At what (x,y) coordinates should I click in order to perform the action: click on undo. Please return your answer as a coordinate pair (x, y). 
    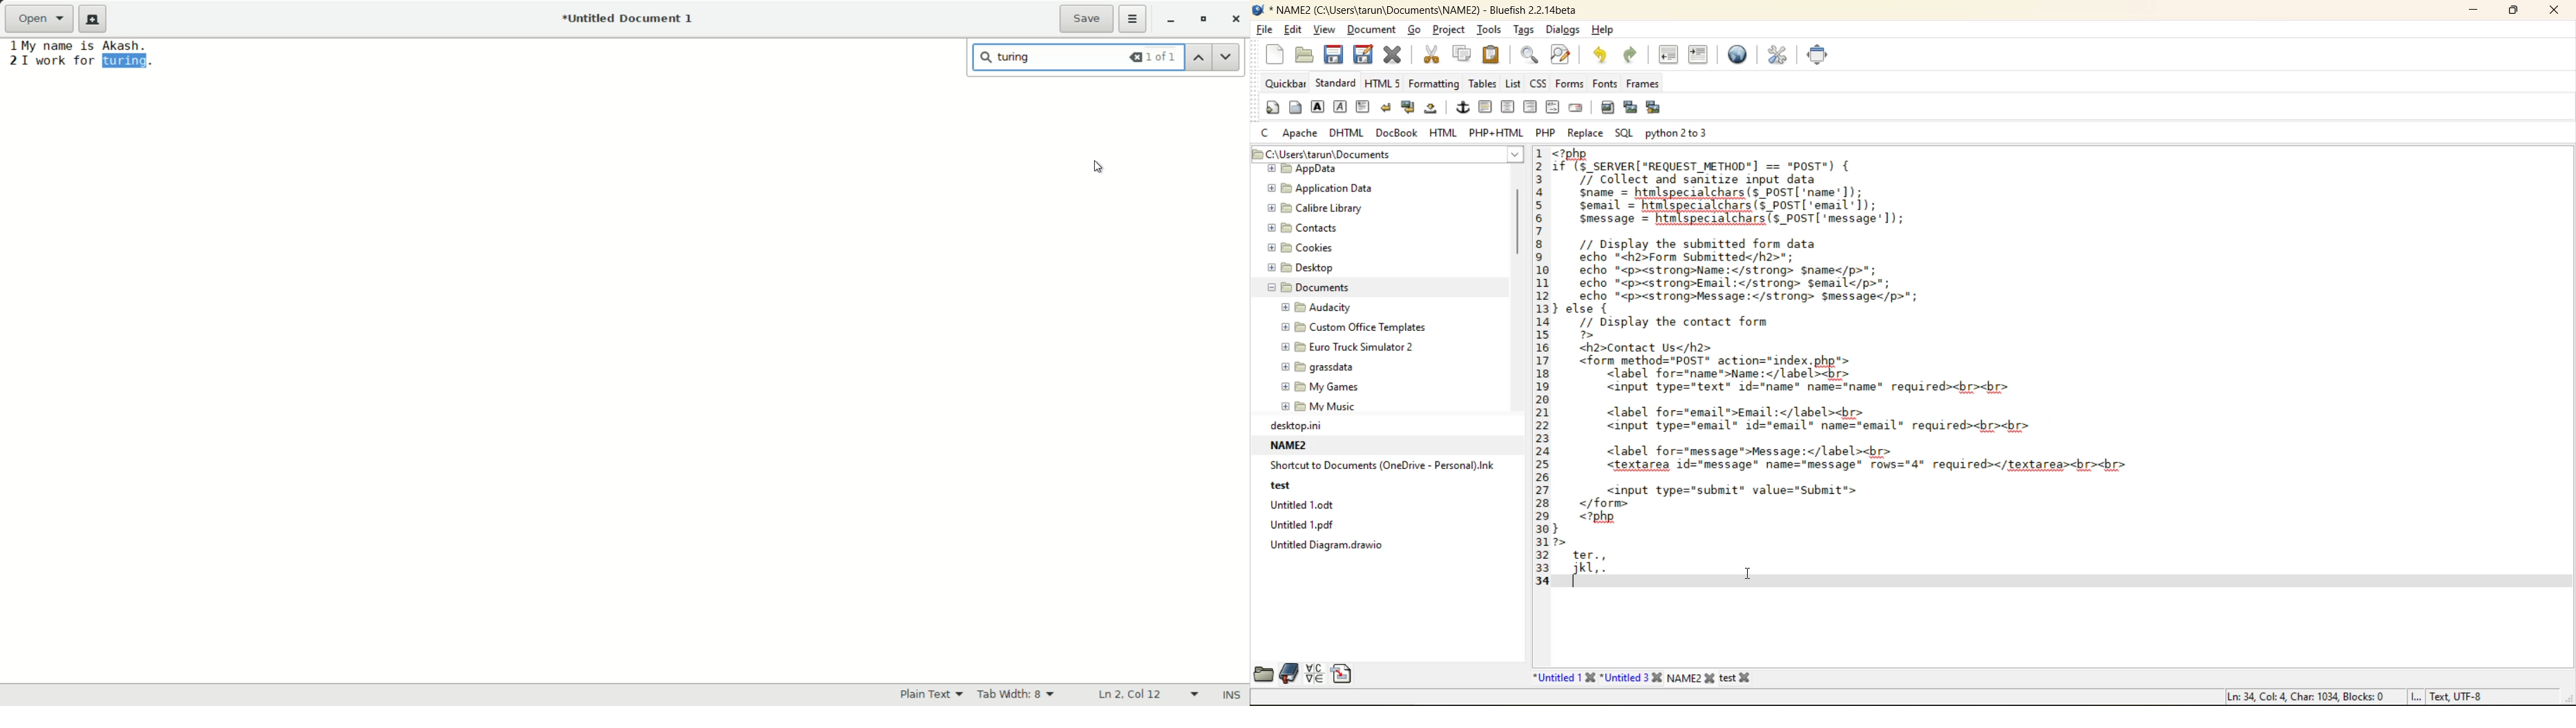
    Looking at the image, I should click on (1602, 55).